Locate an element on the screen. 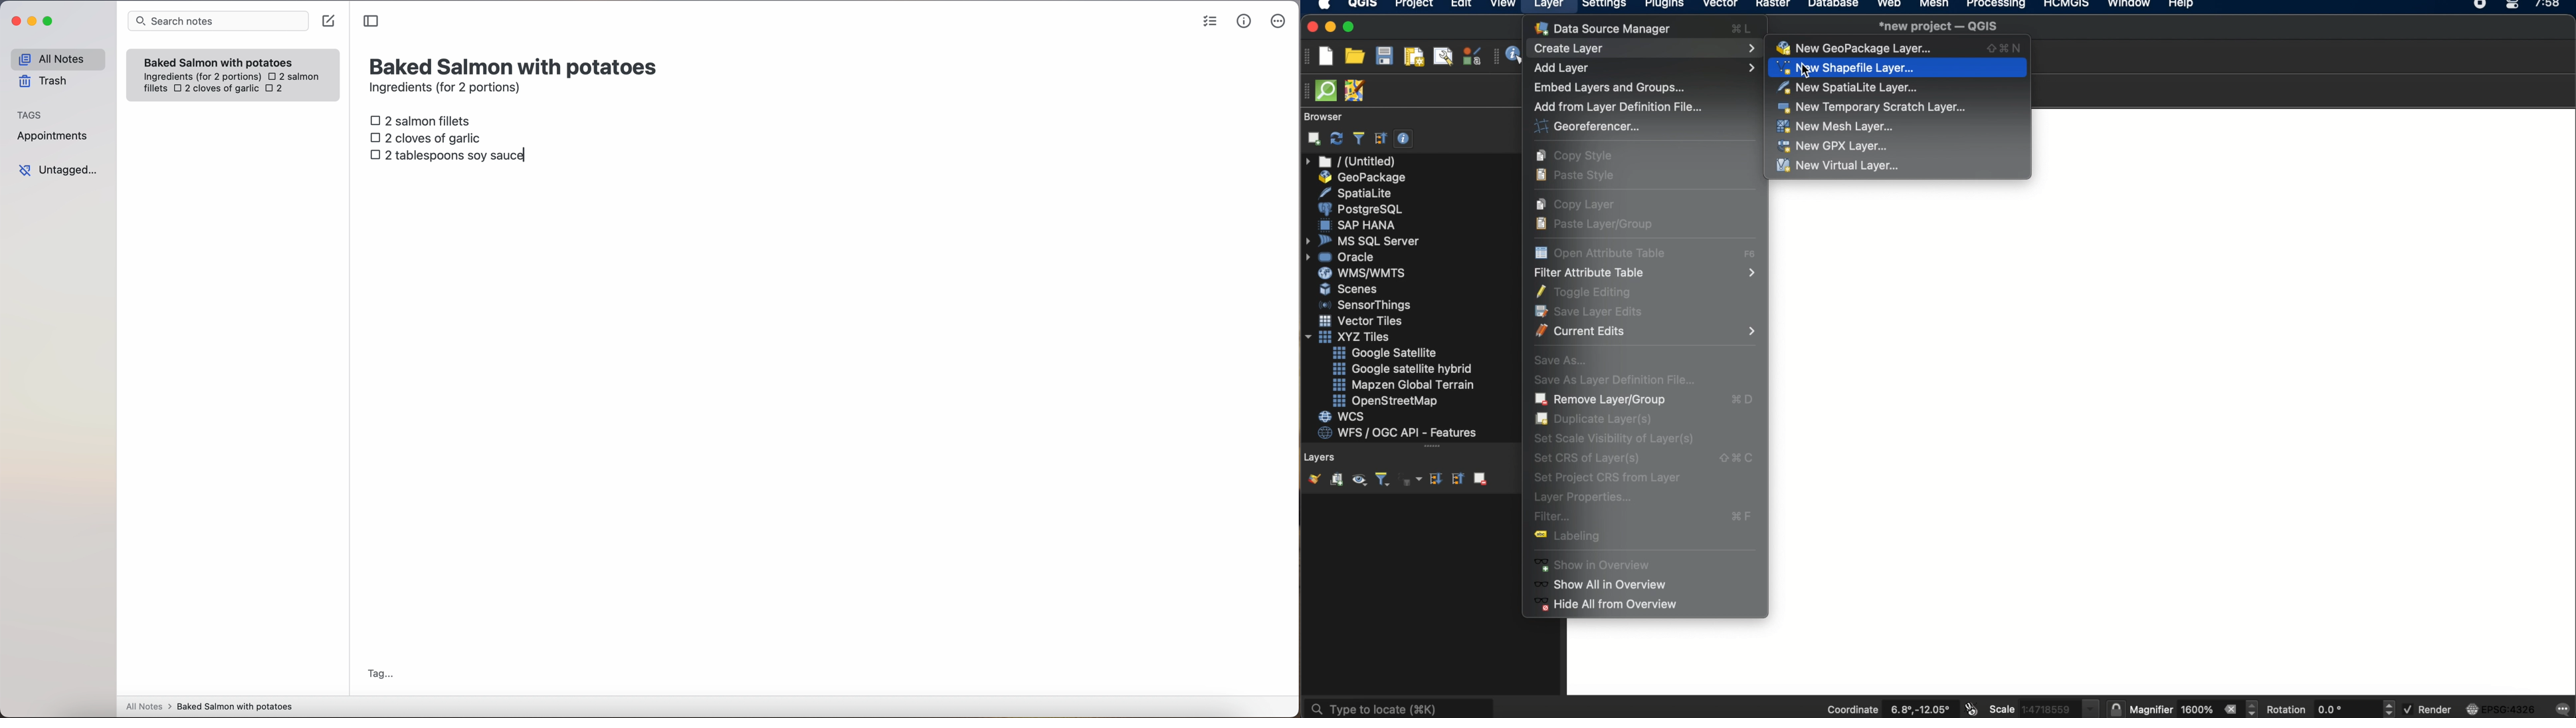 This screenshot has height=728, width=2576. filter legend is located at coordinates (1381, 480).